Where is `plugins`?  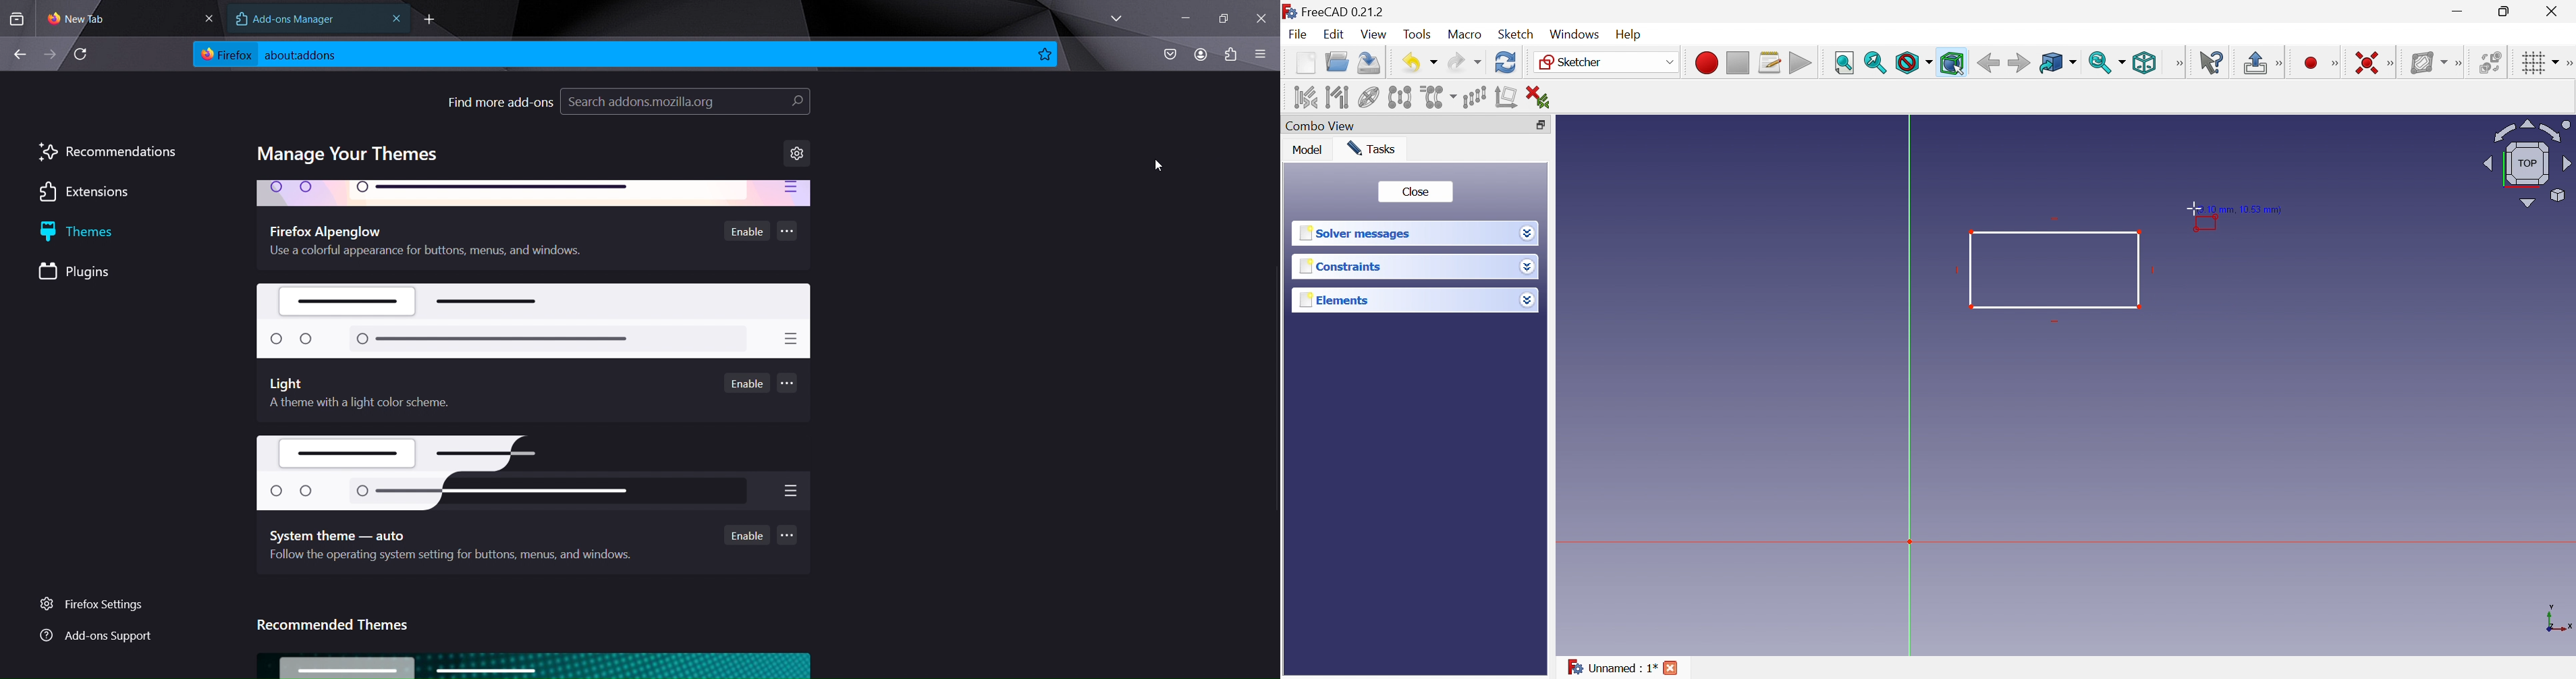 plugins is located at coordinates (89, 272).